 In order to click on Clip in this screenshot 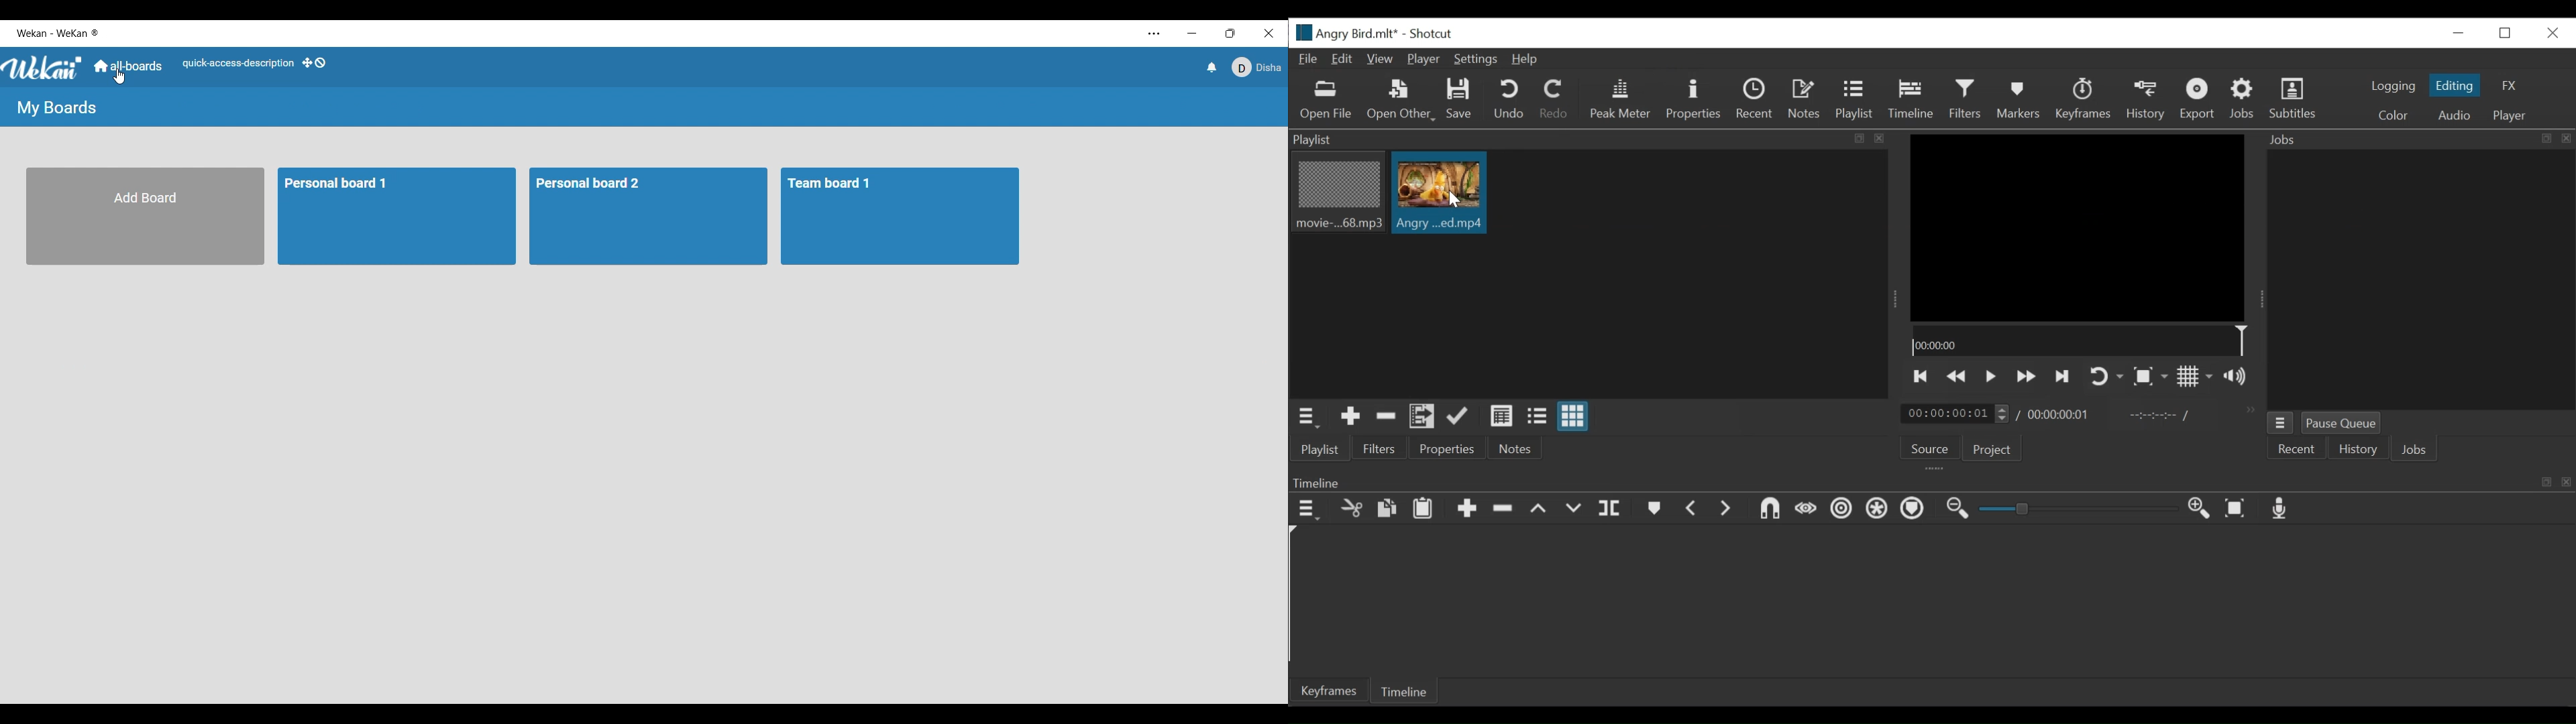, I will do `click(1337, 194)`.